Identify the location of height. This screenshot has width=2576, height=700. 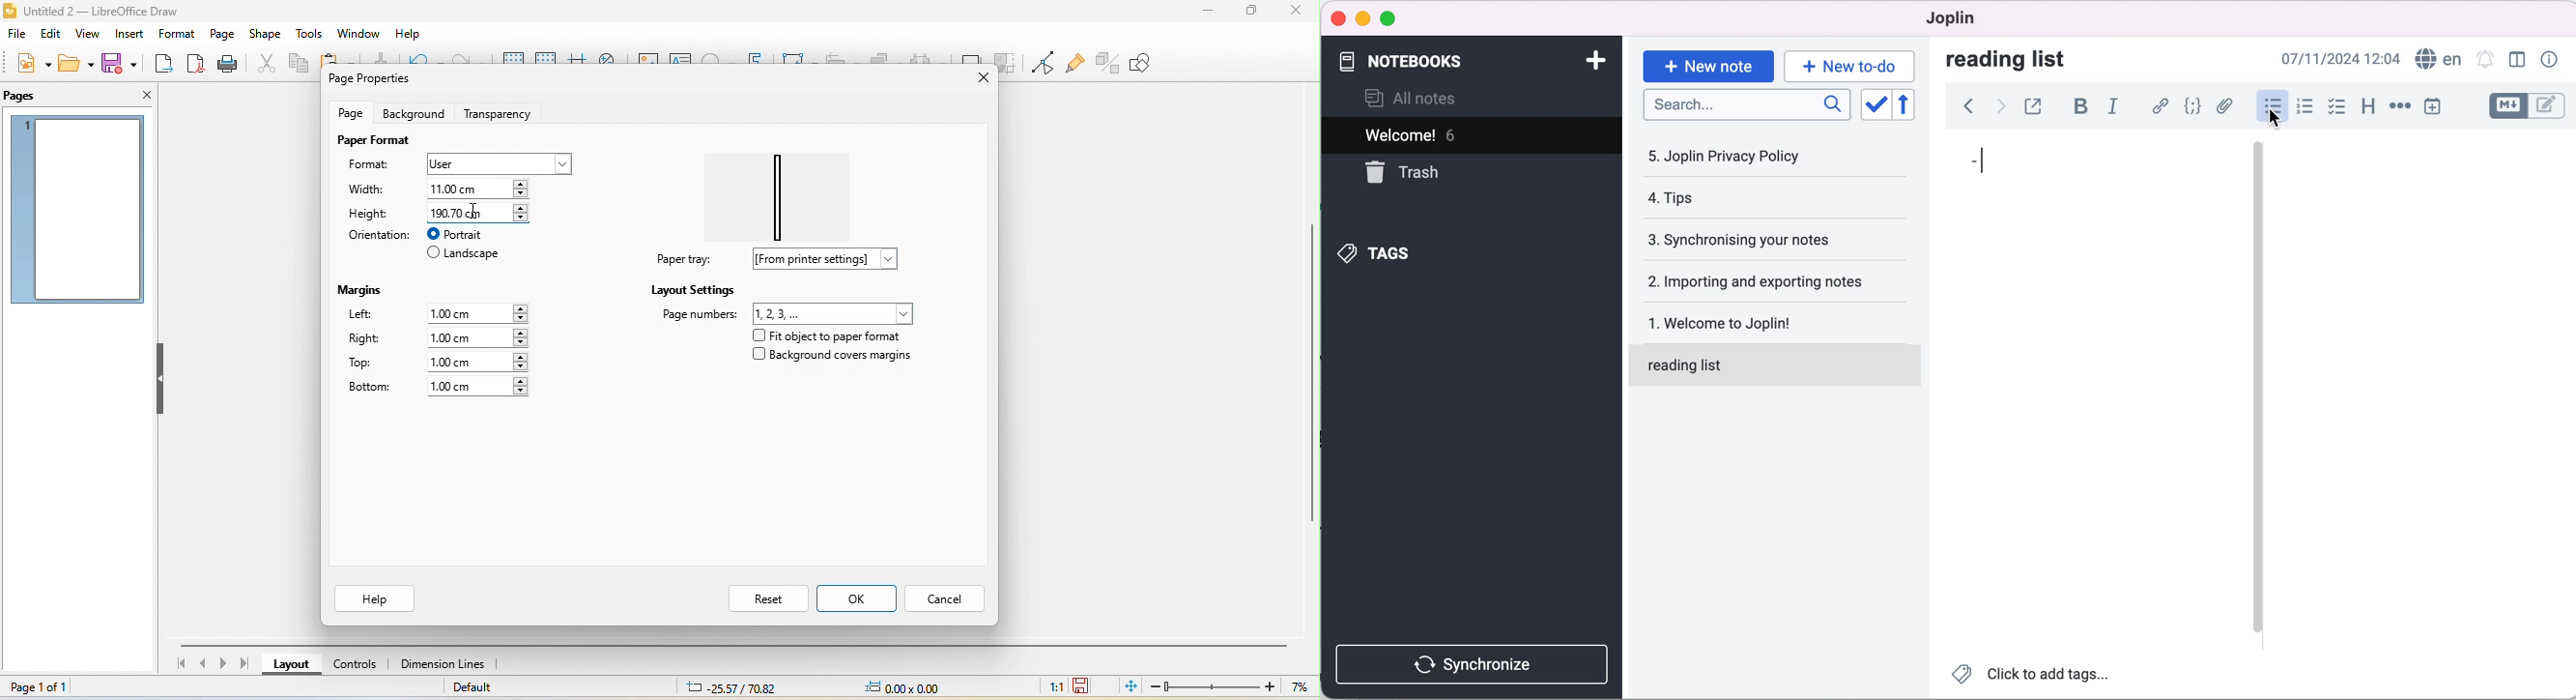
(370, 213).